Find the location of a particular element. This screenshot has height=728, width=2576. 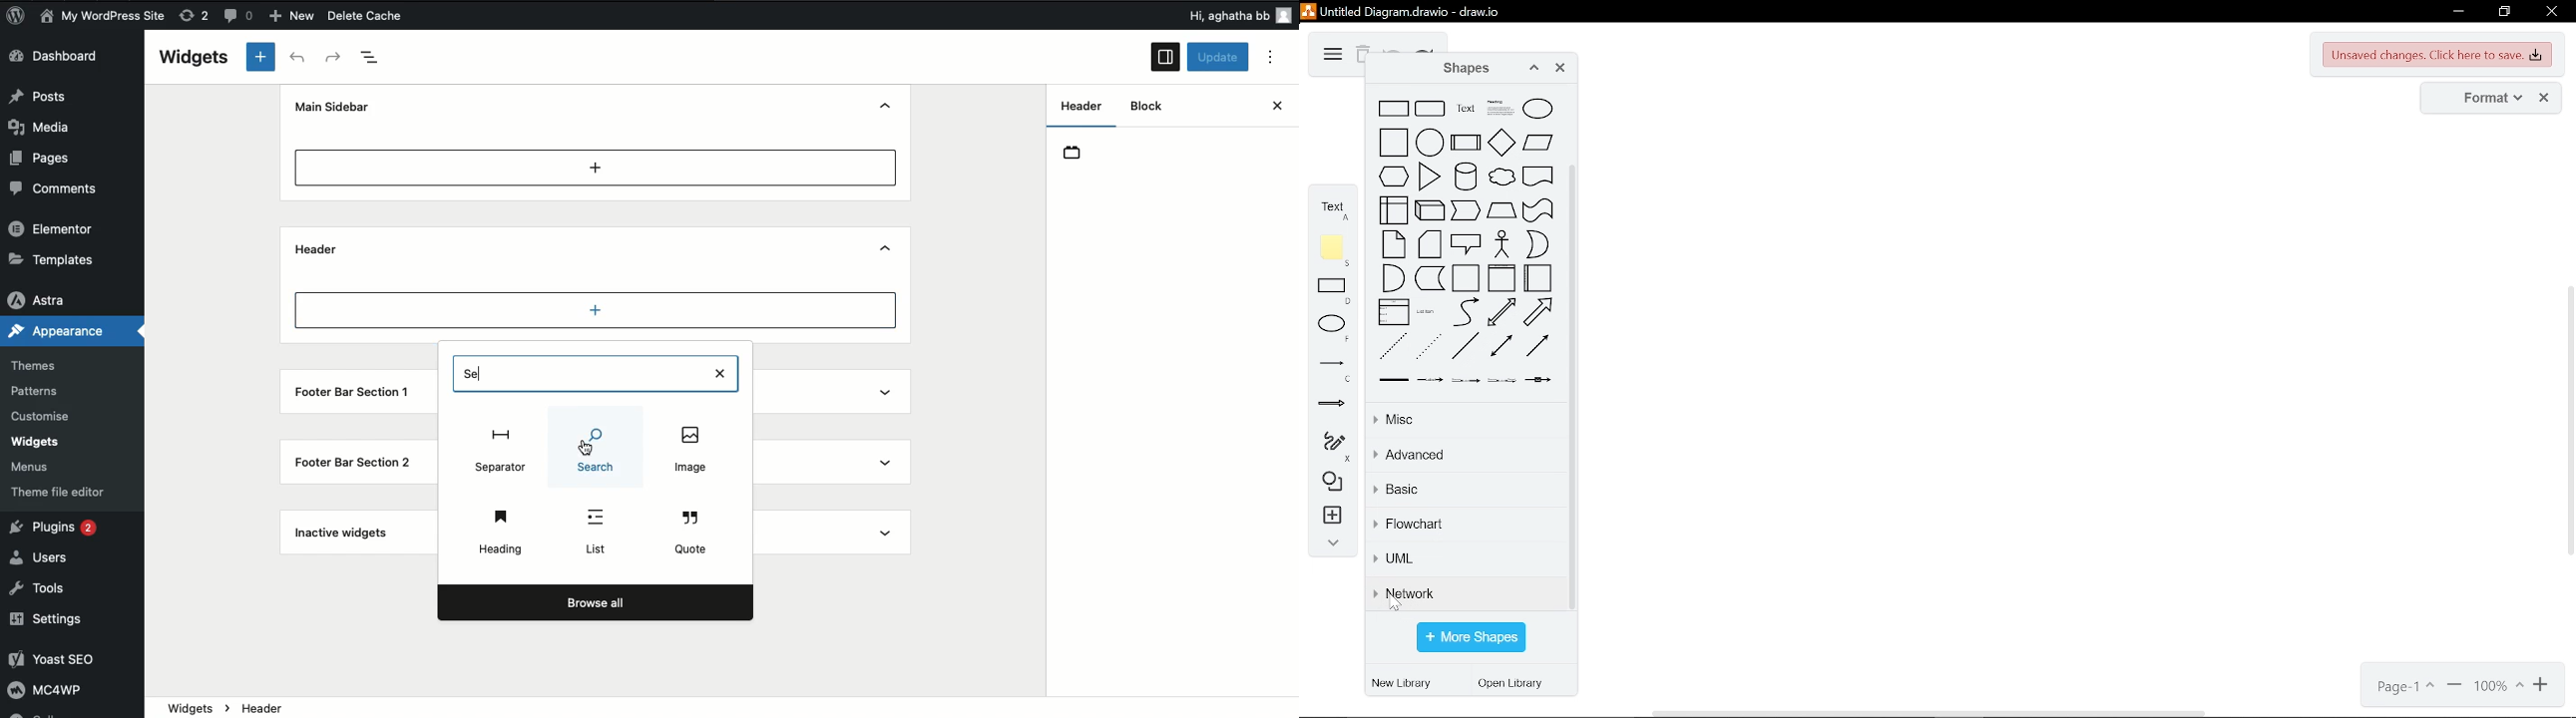

network is located at coordinates (1467, 592).